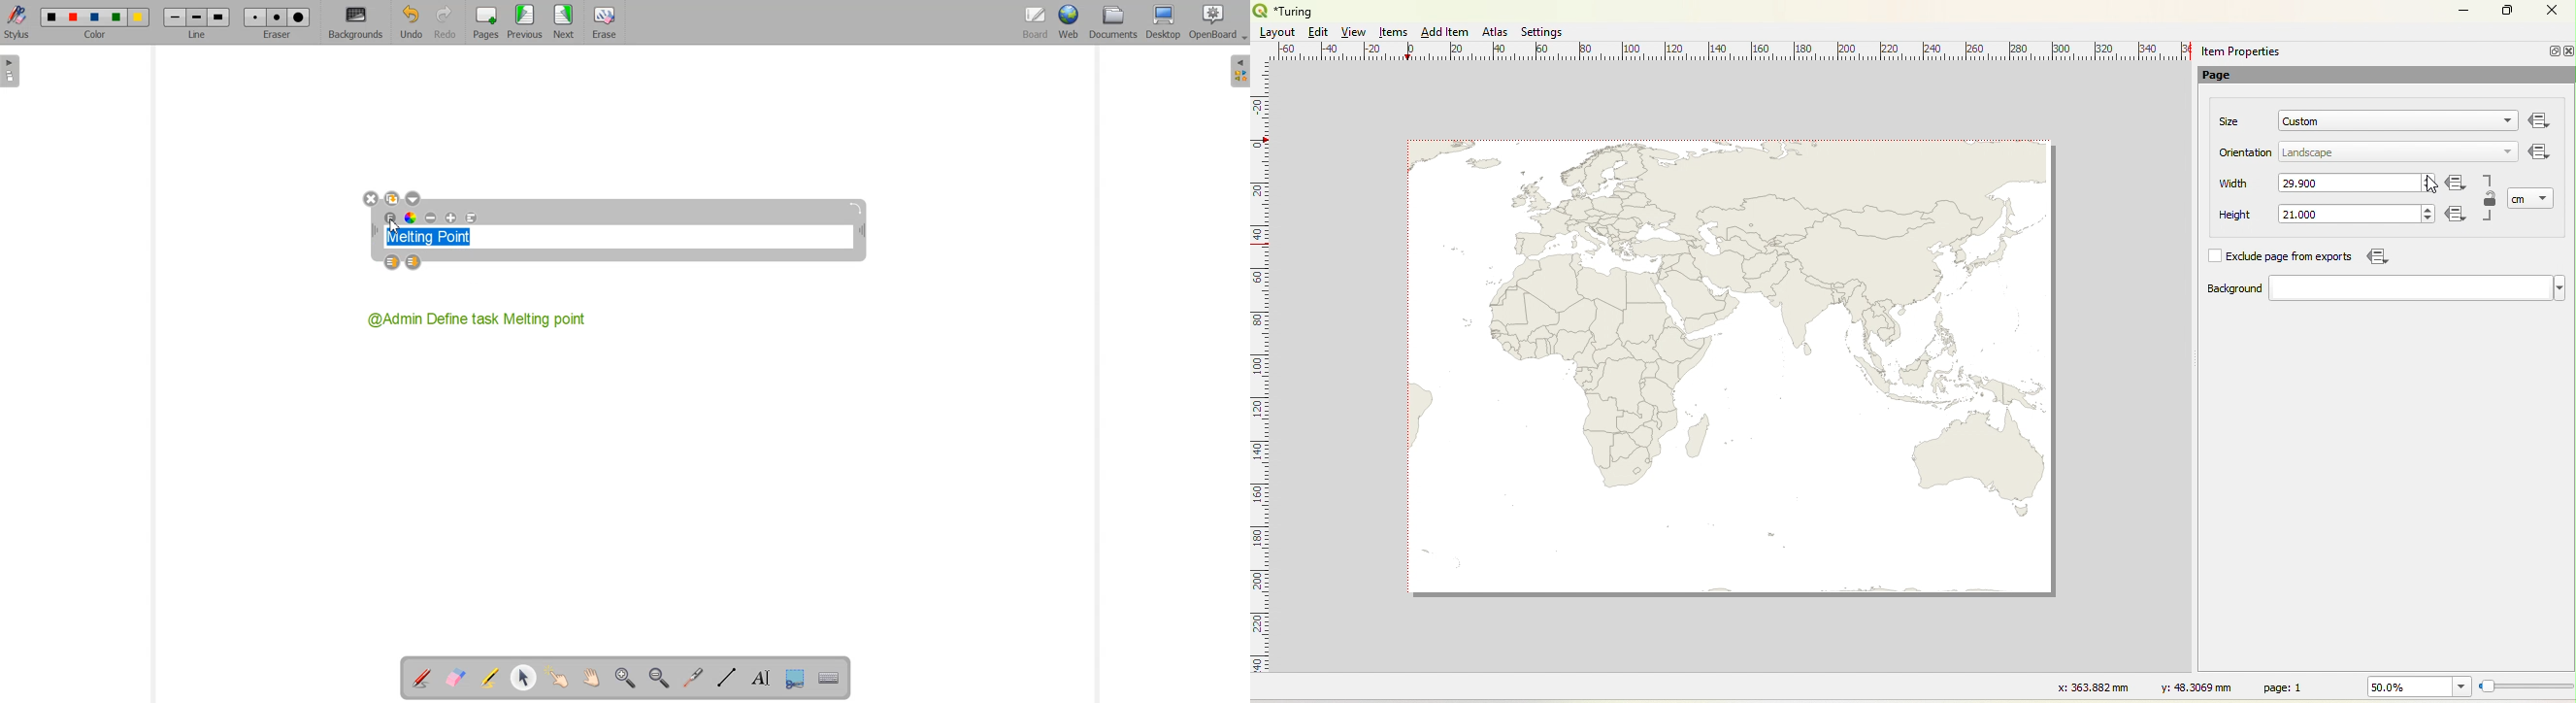 Image resolution: width=2576 pixels, height=728 pixels. Describe the element at coordinates (2416, 686) in the screenshot. I see `50.0%` at that location.